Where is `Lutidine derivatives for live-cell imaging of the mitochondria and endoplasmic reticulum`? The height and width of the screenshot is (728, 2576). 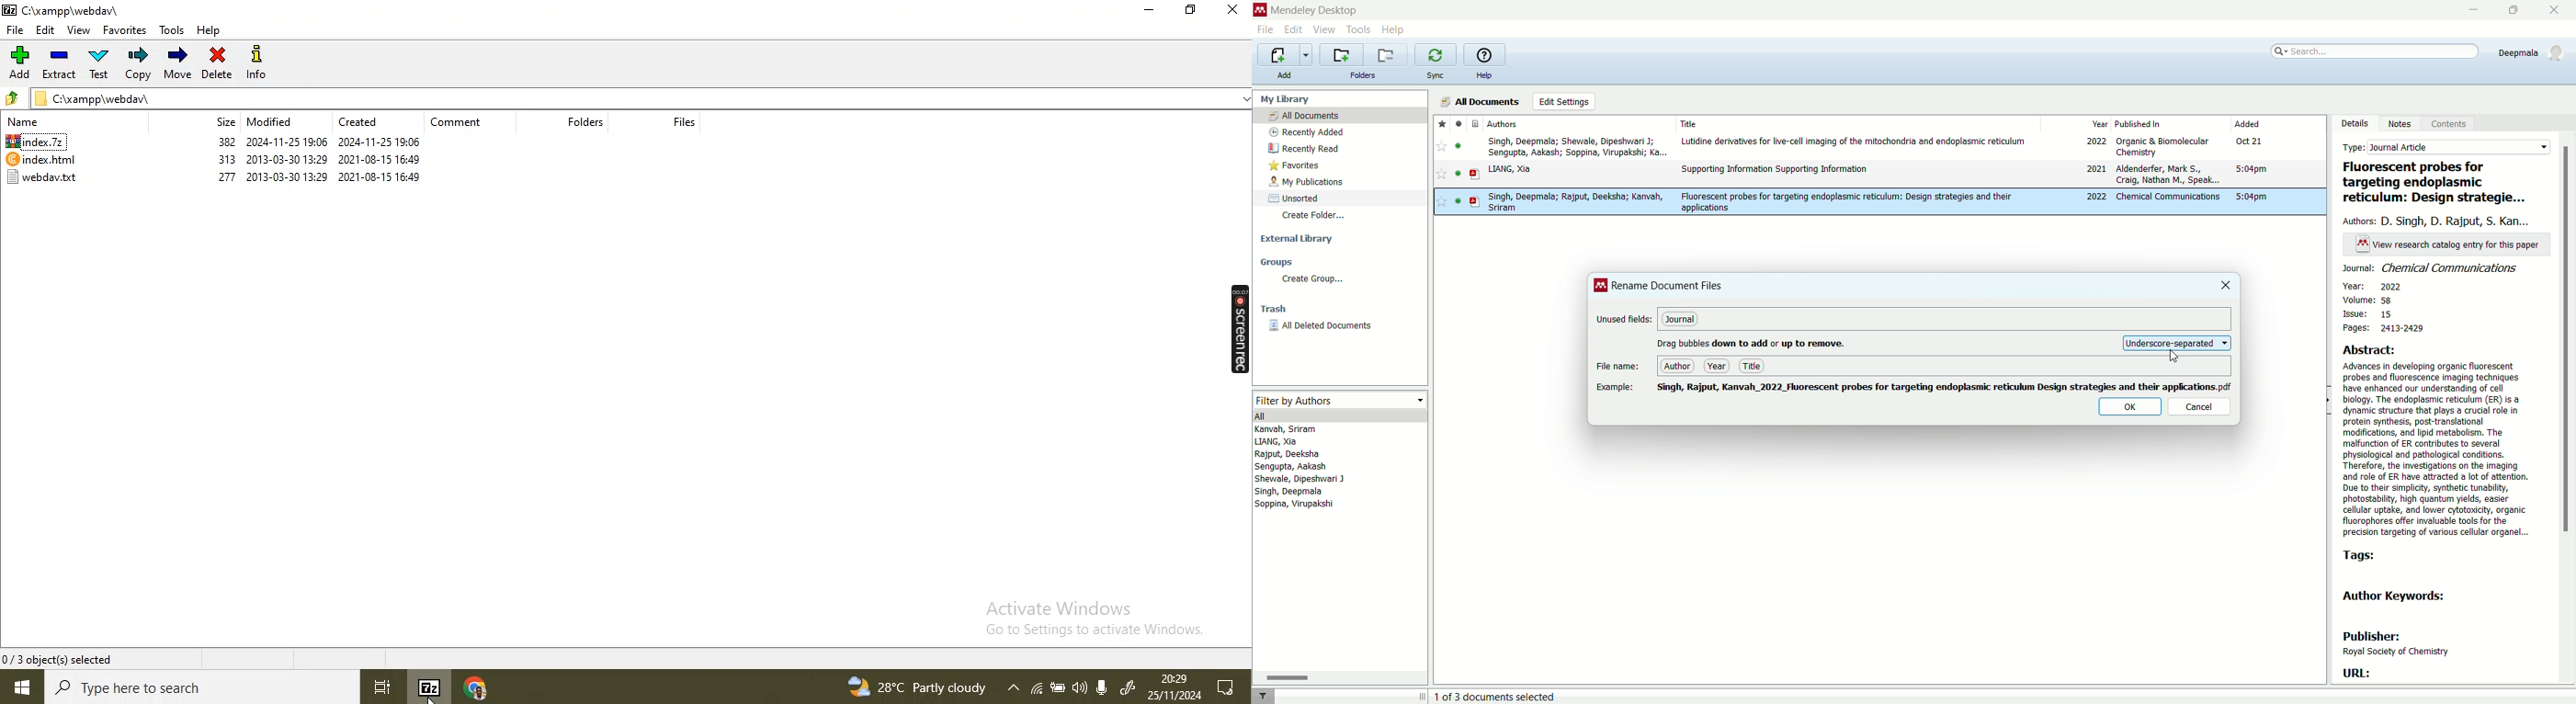 Lutidine derivatives for live-cell imaging of the mitochondria and endoplasmic reticulum is located at coordinates (1855, 142).